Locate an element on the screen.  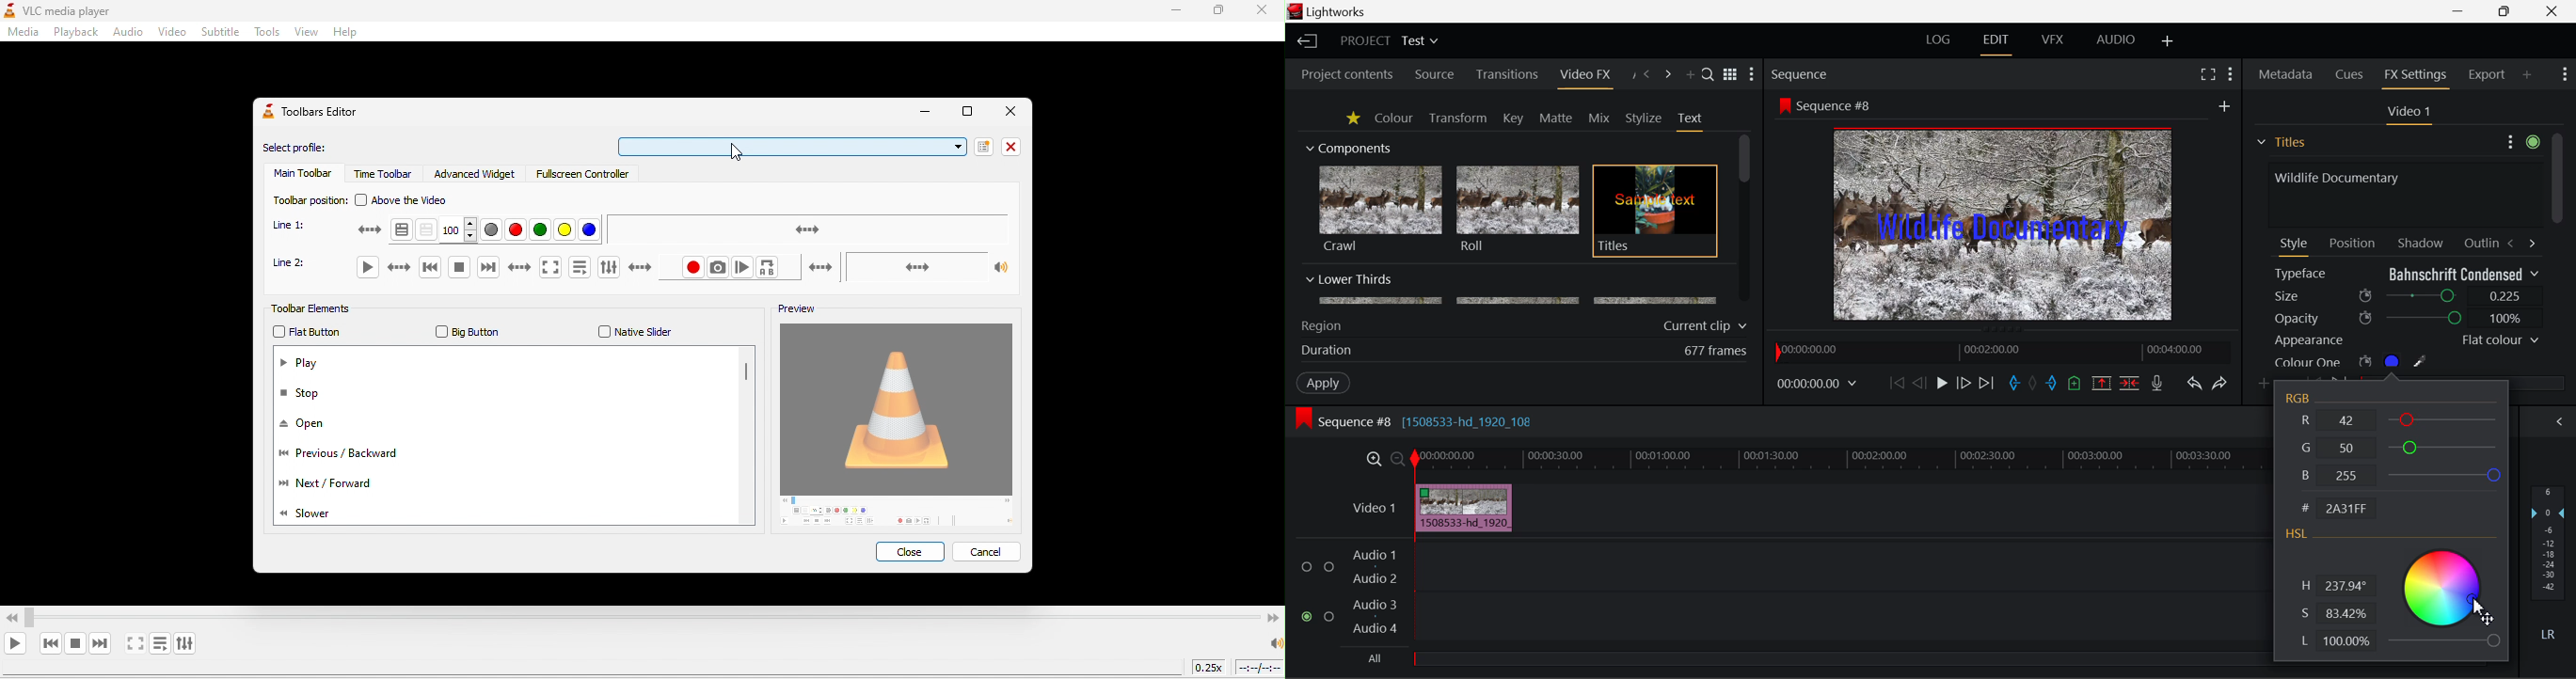
Minimize is located at coordinates (2508, 10).